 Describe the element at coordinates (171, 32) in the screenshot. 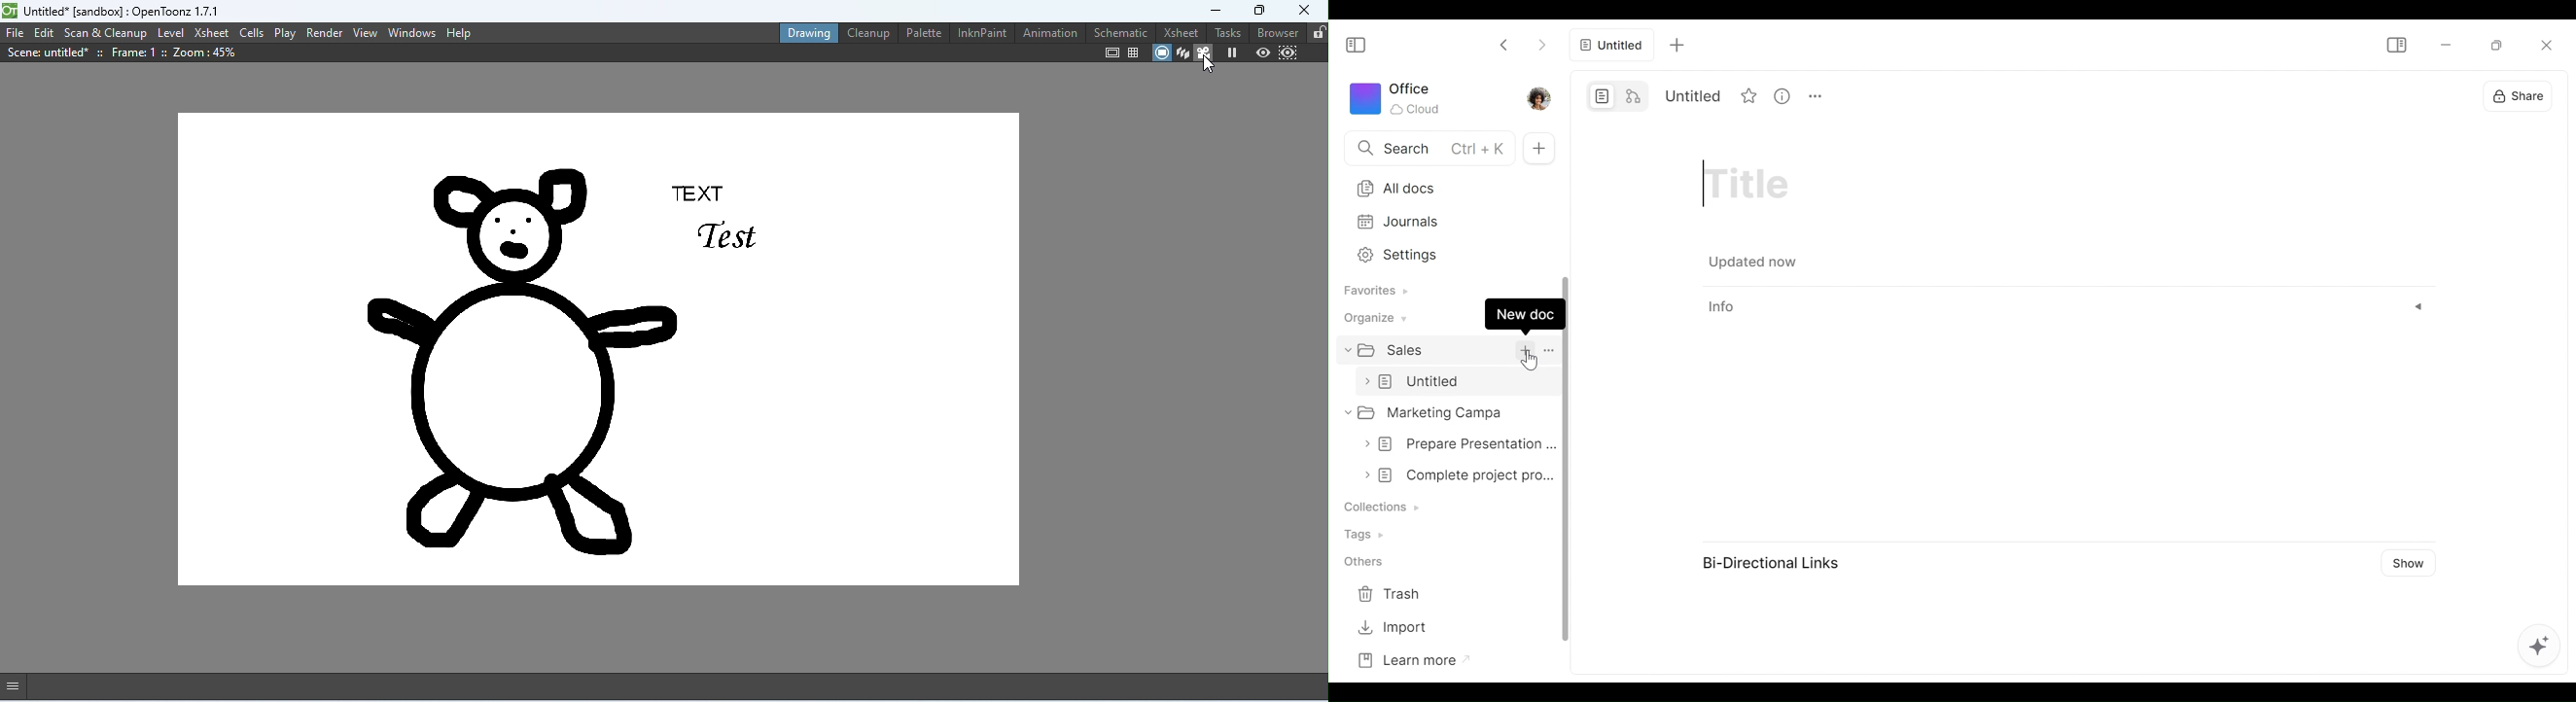

I see `level` at that location.